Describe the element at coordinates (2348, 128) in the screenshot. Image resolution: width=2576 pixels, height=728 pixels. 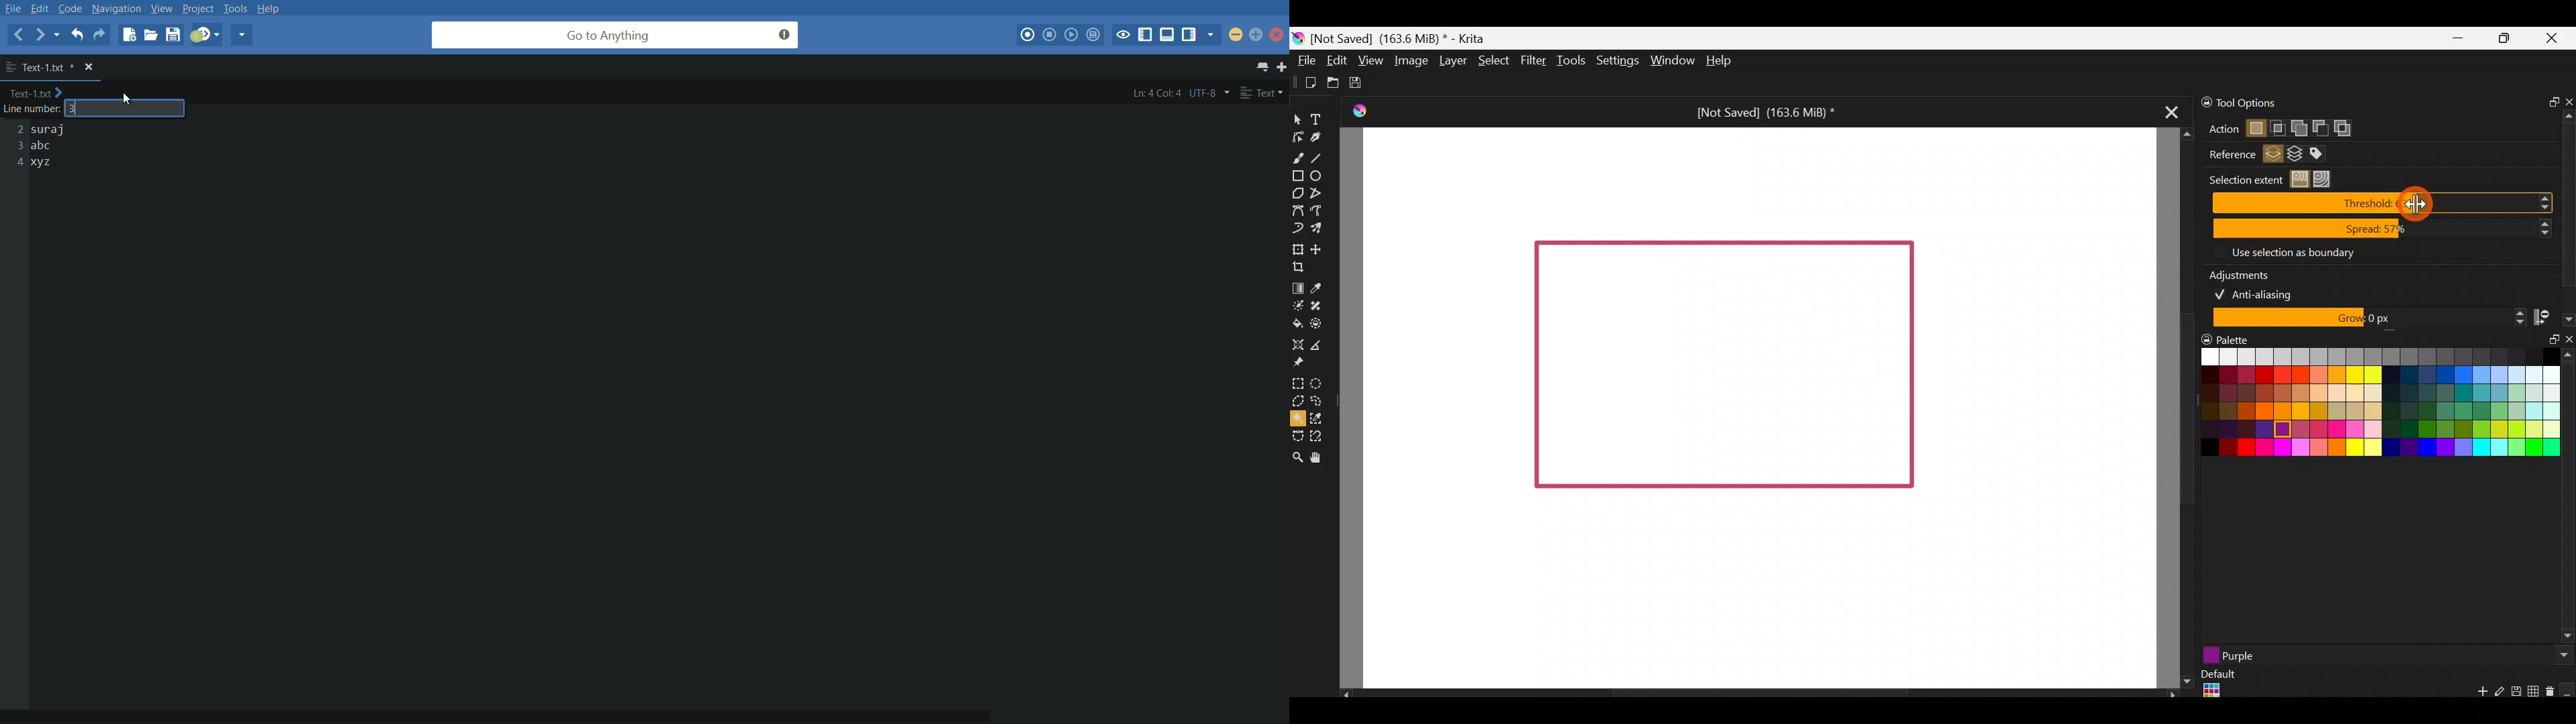
I see `Symmetric difference` at that location.